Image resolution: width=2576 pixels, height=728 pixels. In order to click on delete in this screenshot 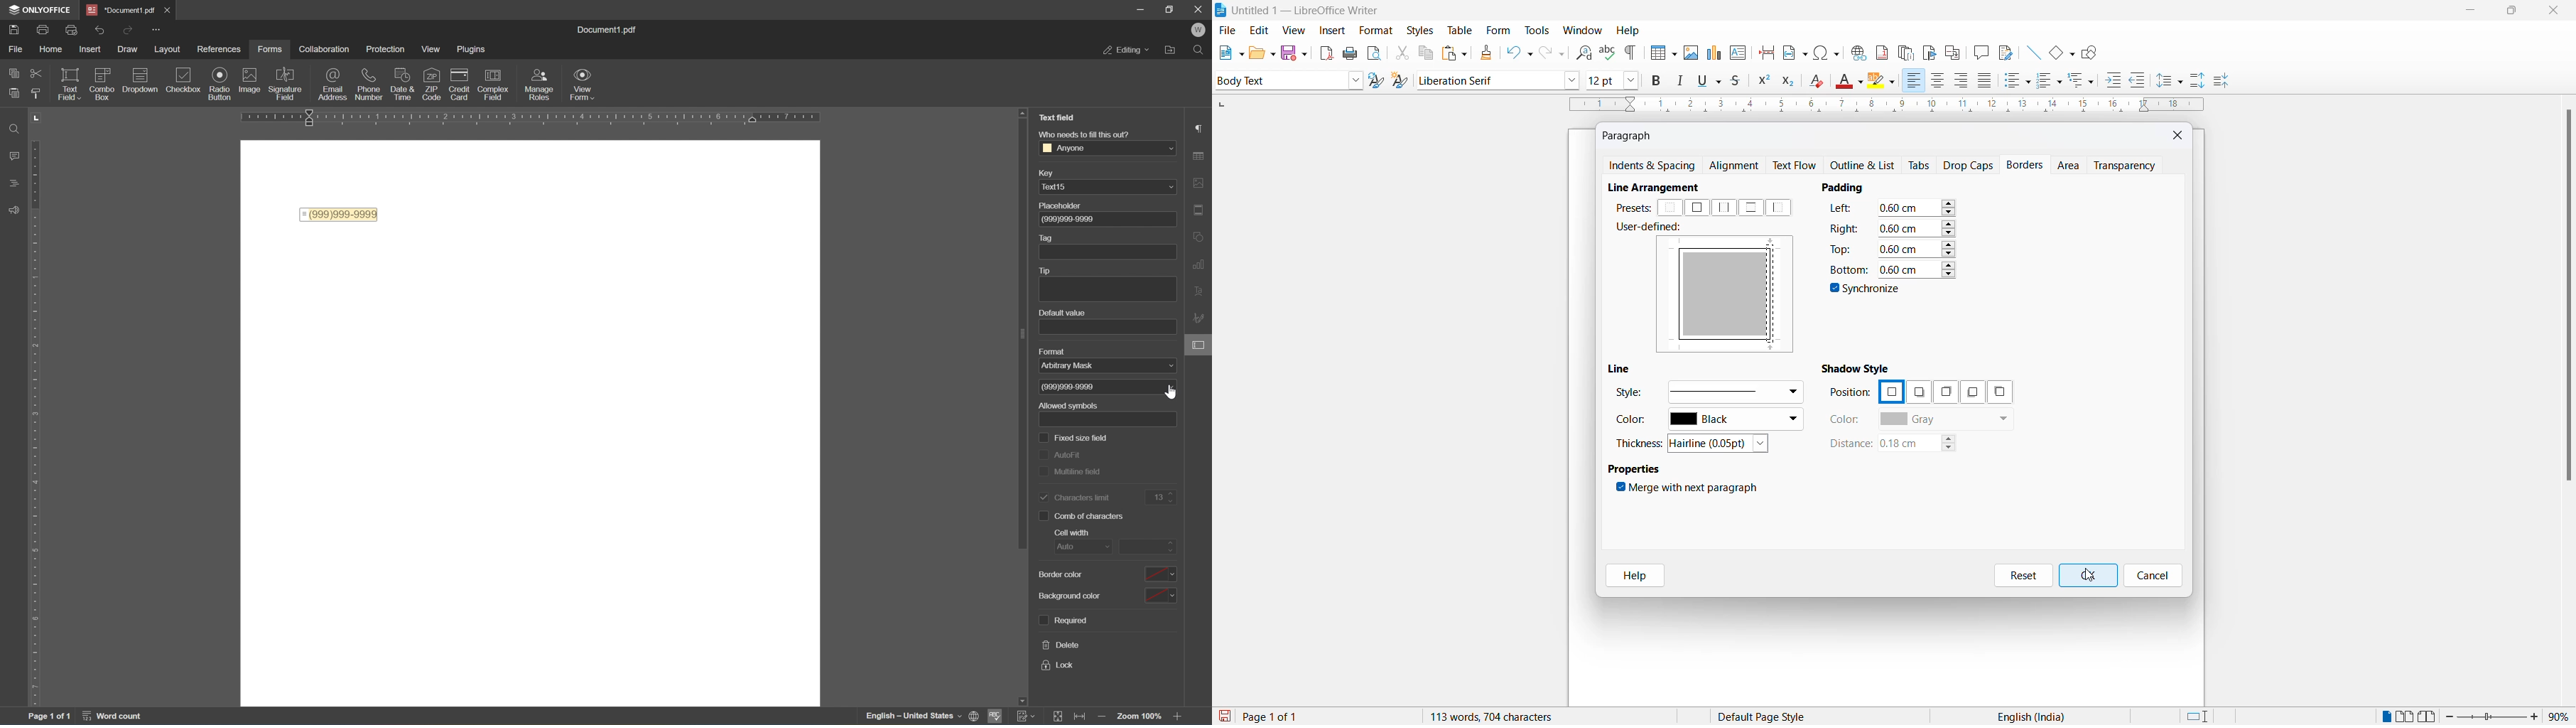, I will do `click(1062, 645)`.